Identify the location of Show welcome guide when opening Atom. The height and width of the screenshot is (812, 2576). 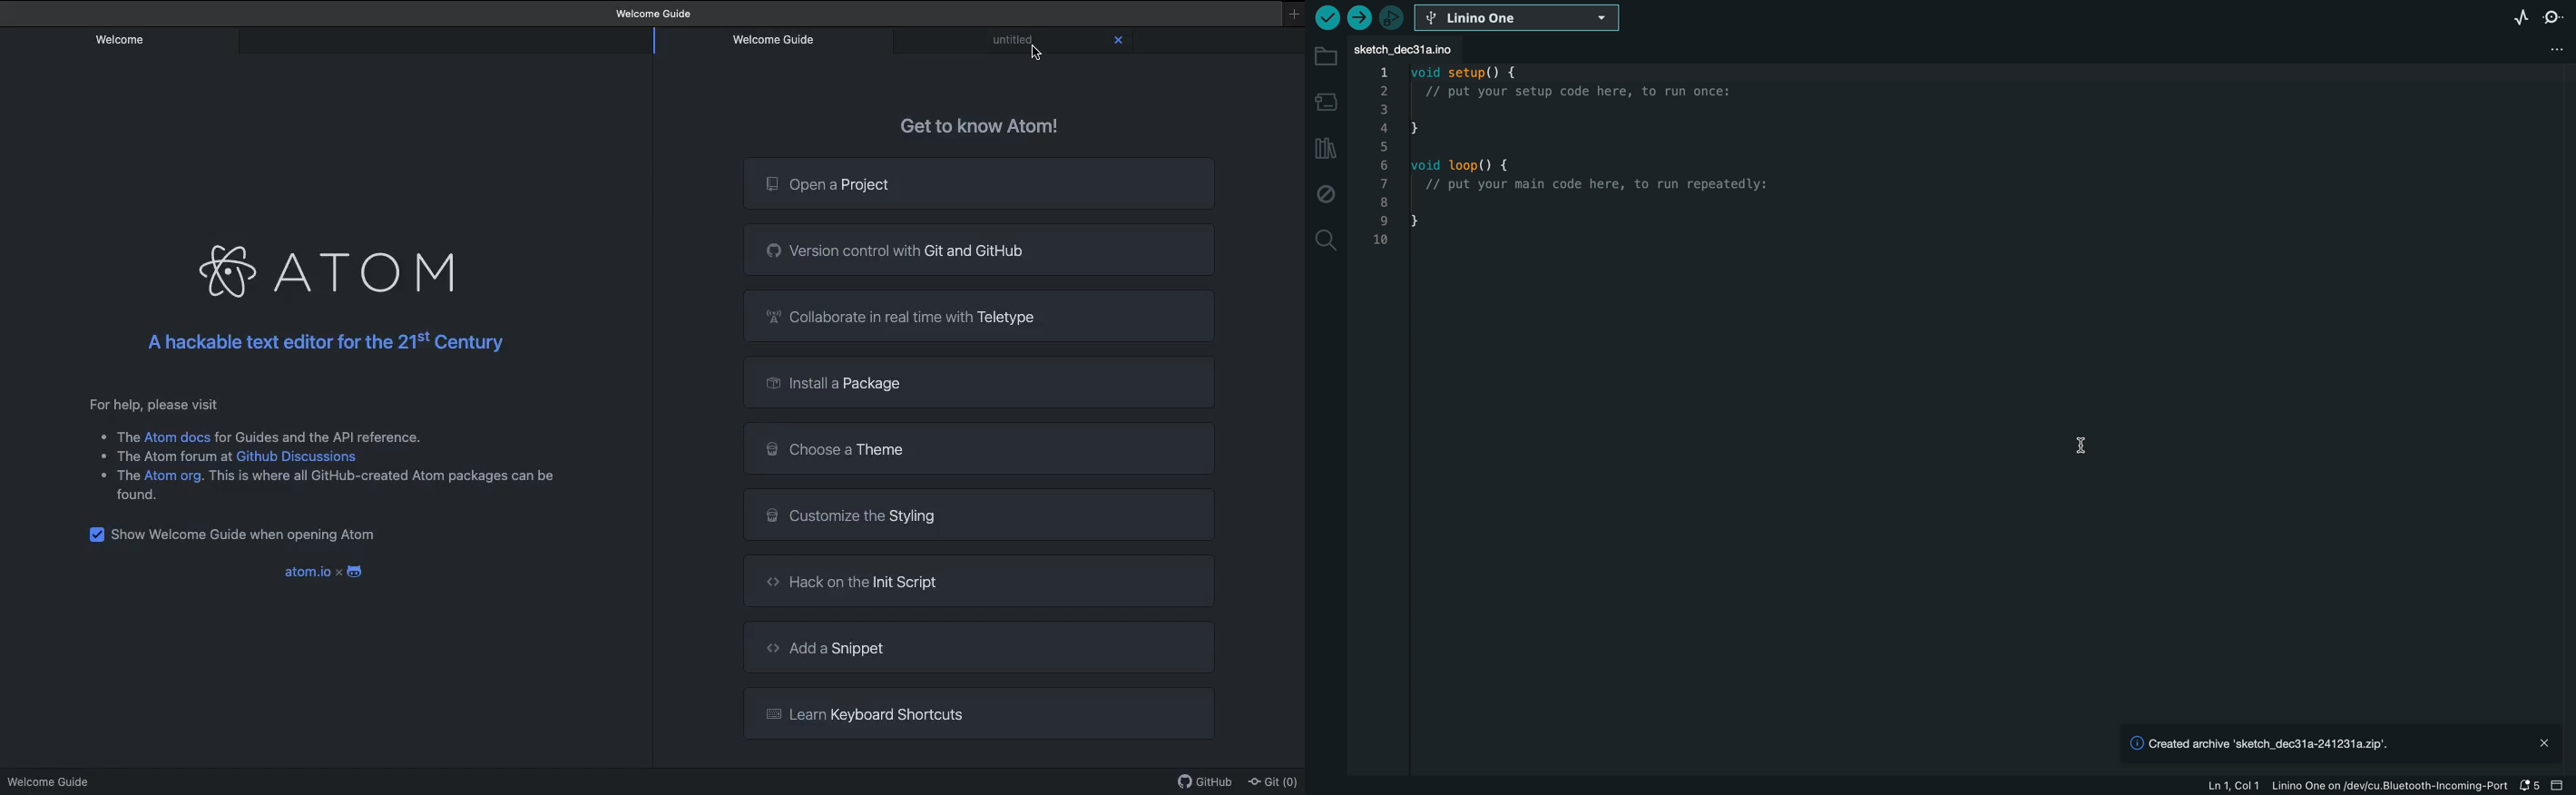
(240, 532).